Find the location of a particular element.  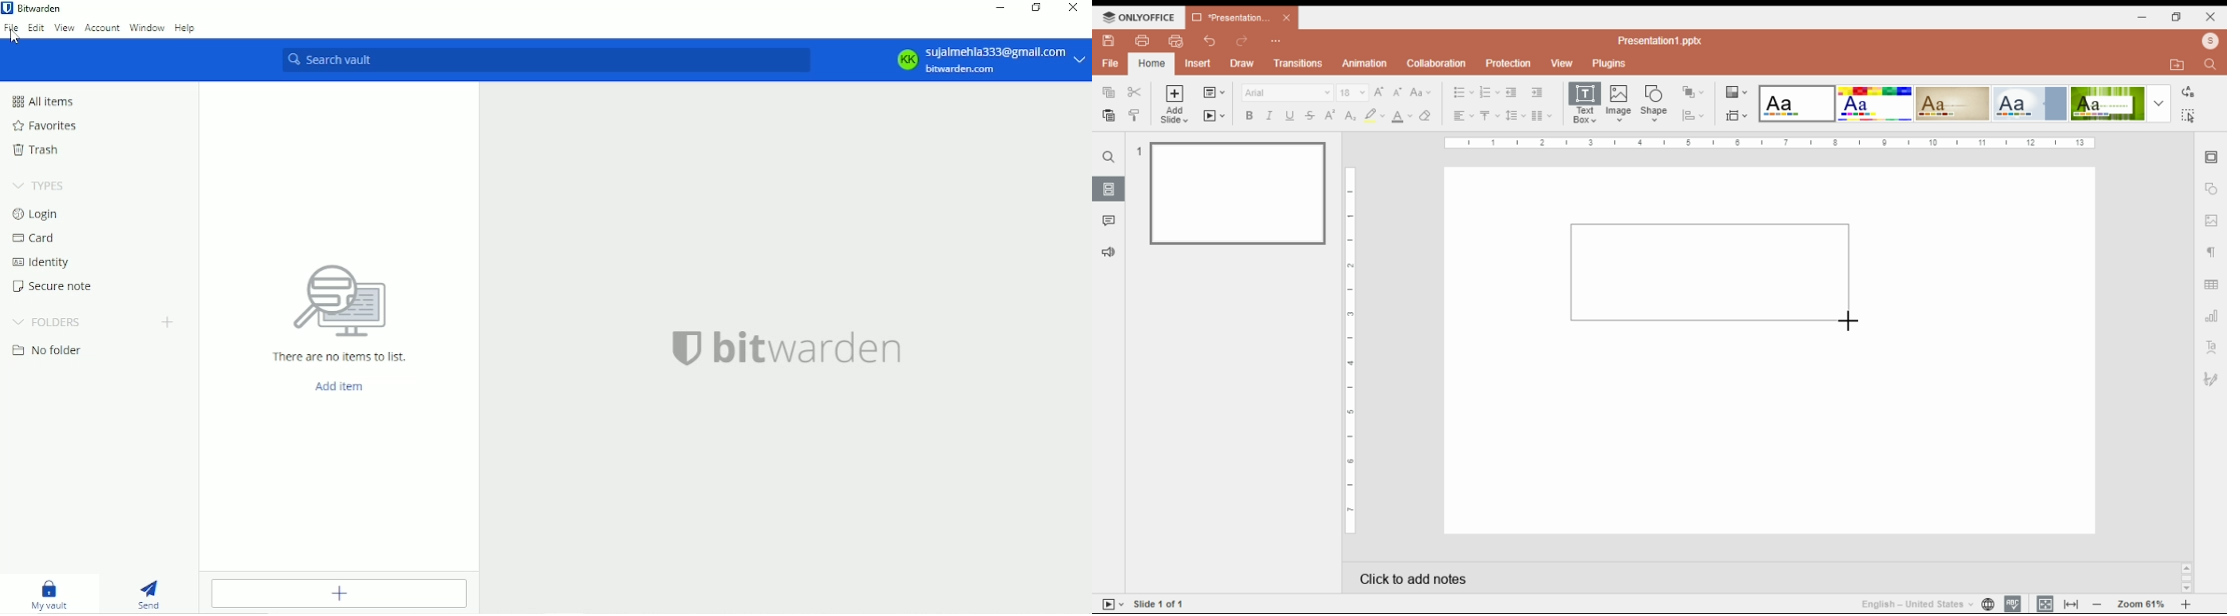

align shapes is located at coordinates (1694, 117).